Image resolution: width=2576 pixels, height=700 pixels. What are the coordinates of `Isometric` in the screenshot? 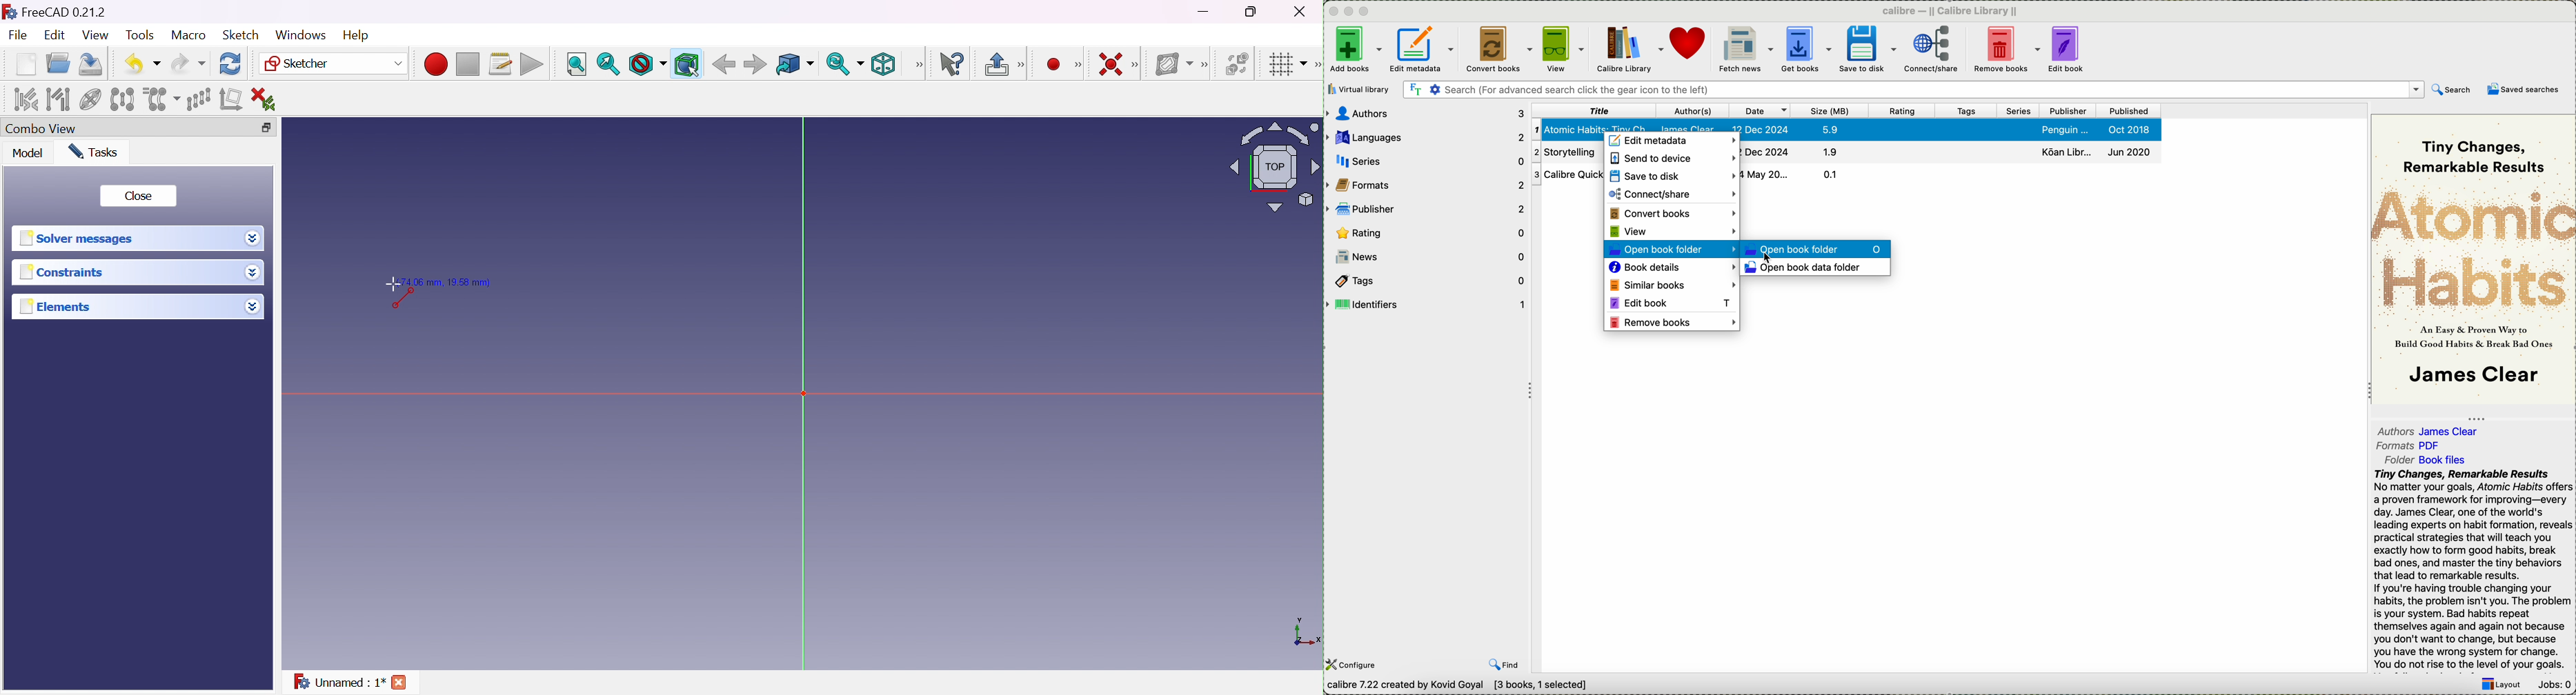 It's located at (886, 64).